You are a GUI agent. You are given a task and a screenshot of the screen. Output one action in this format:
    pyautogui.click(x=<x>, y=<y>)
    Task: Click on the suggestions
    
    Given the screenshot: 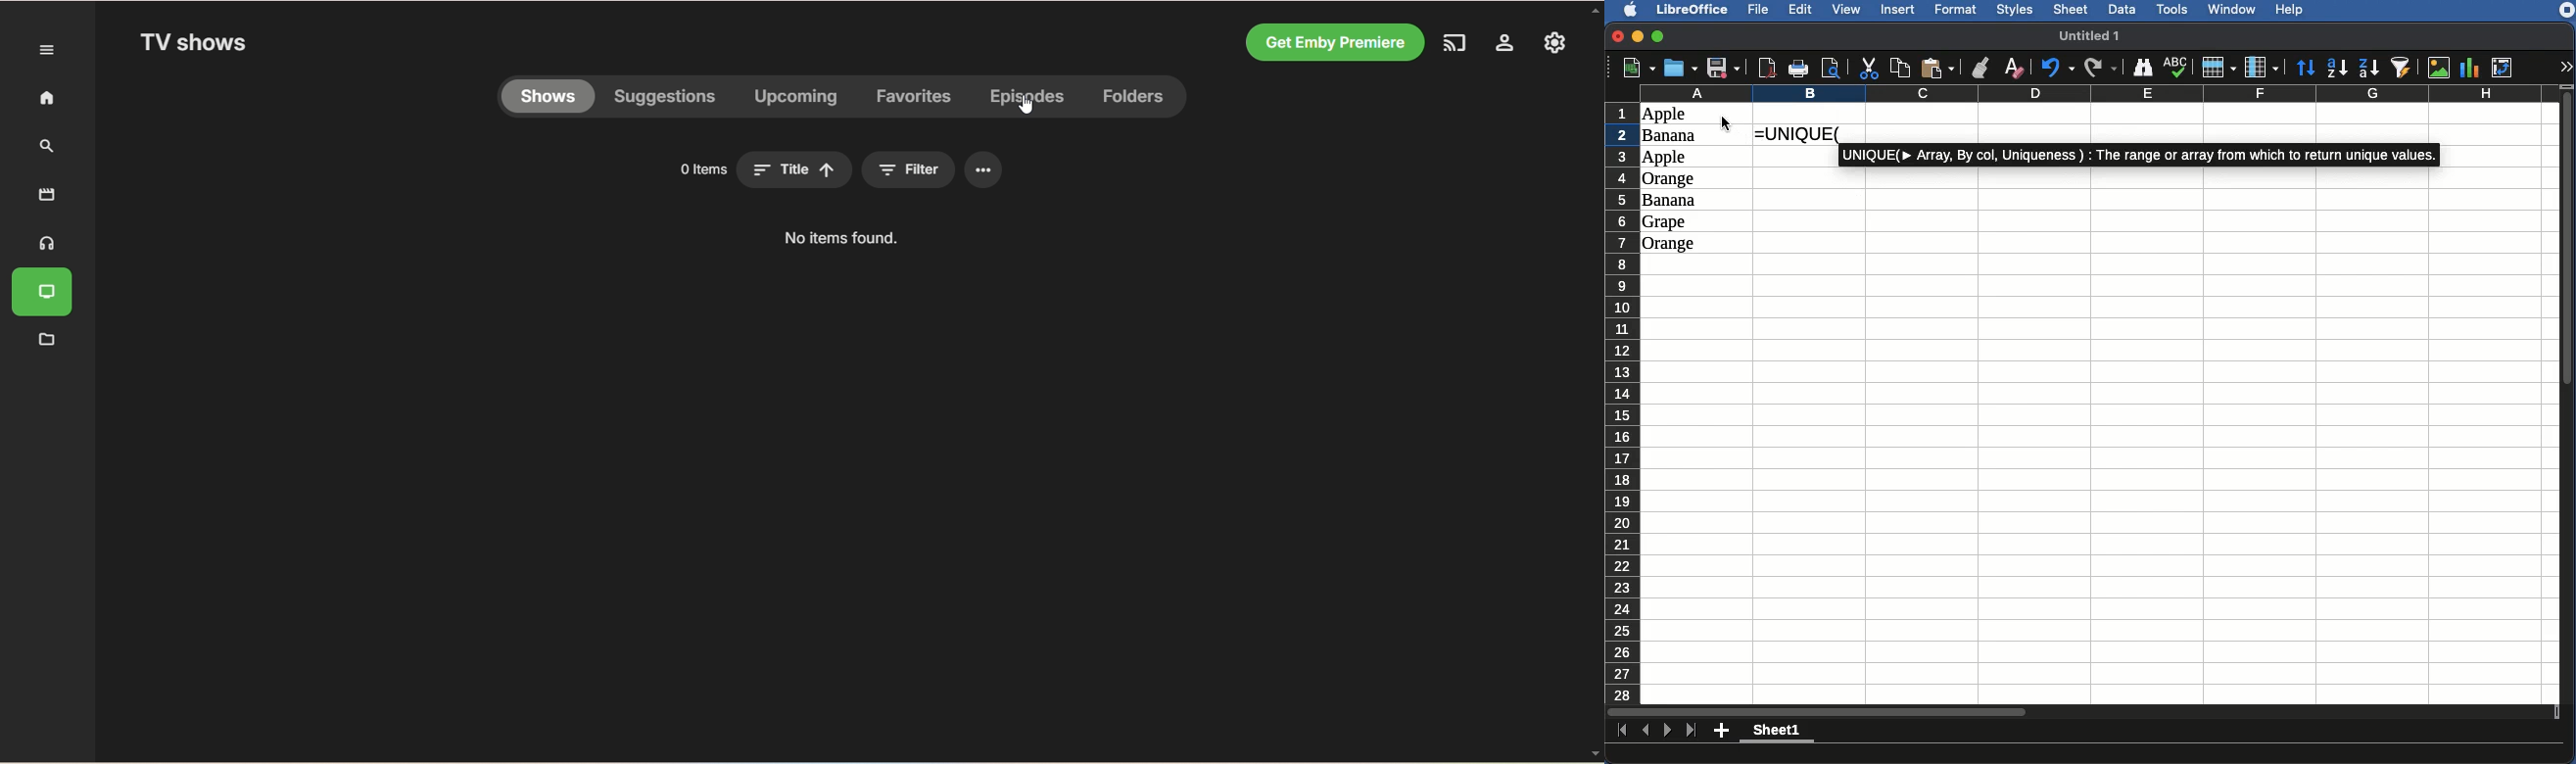 What is the action you would take?
    pyautogui.click(x=665, y=99)
    